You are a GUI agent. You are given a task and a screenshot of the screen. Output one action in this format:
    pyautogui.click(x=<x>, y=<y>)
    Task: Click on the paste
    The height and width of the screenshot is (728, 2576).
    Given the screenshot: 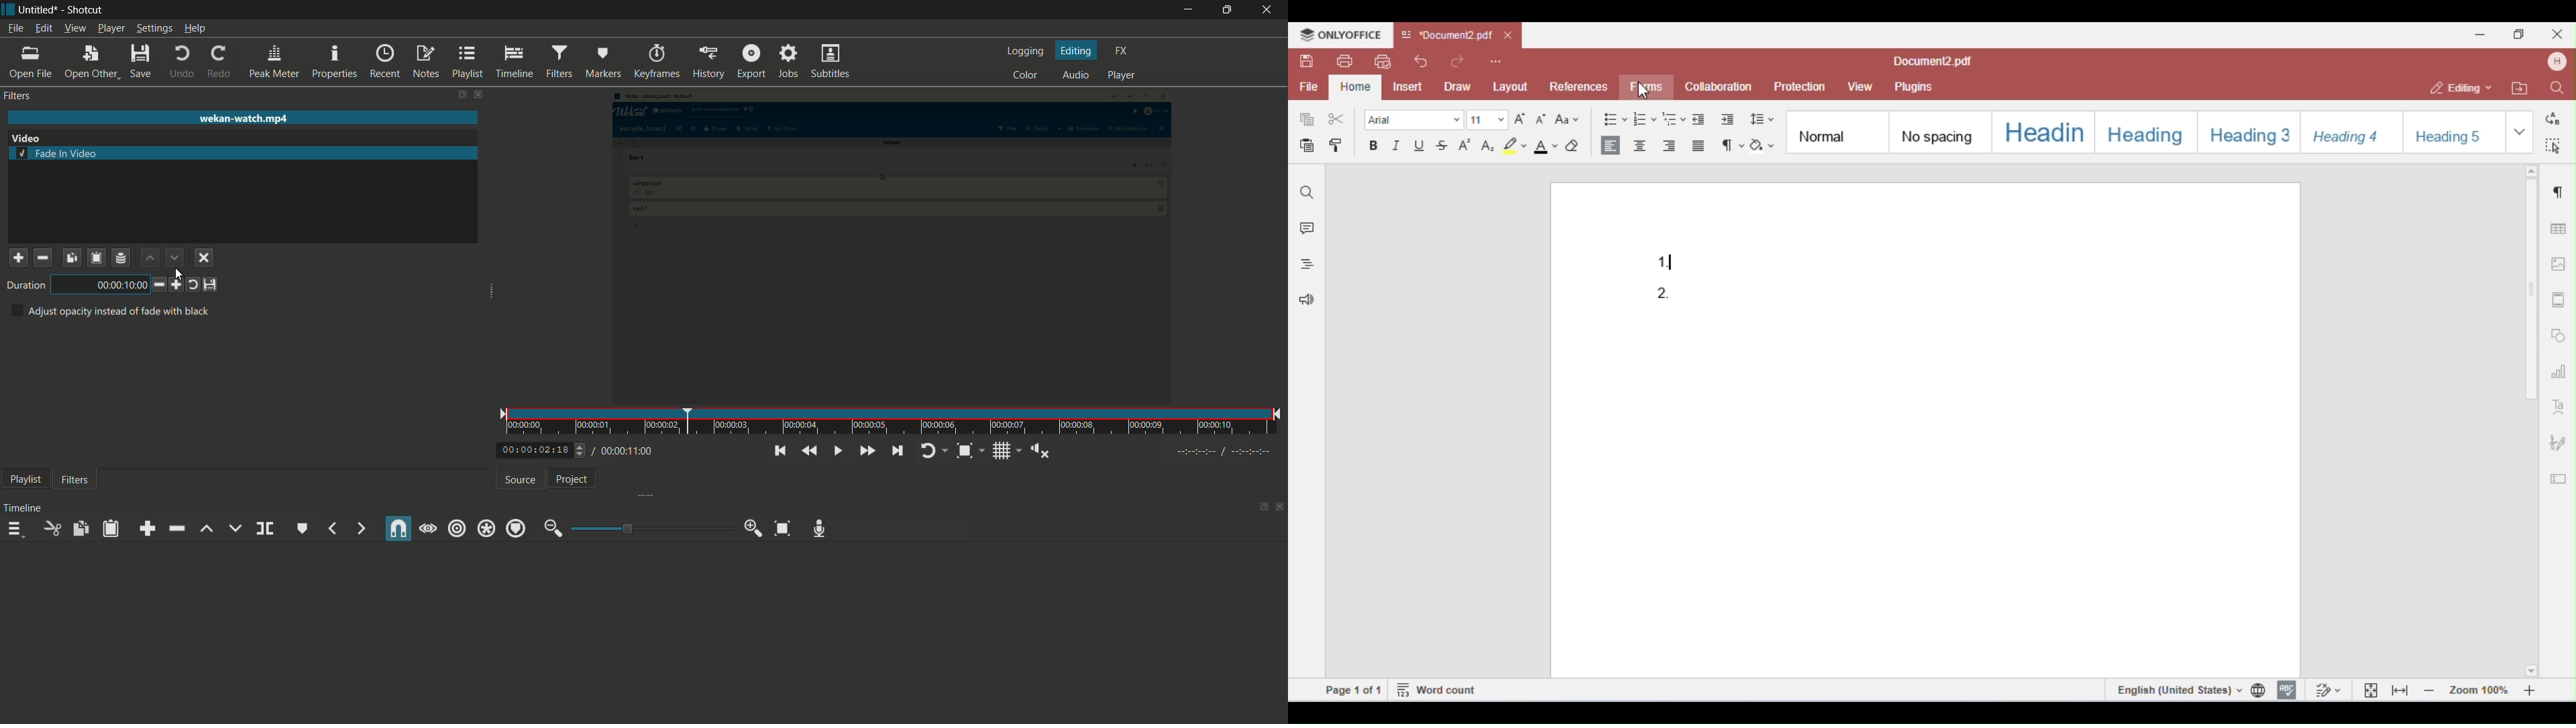 What is the action you would take?
    pyautogui.click(x=1308, y=146)
    